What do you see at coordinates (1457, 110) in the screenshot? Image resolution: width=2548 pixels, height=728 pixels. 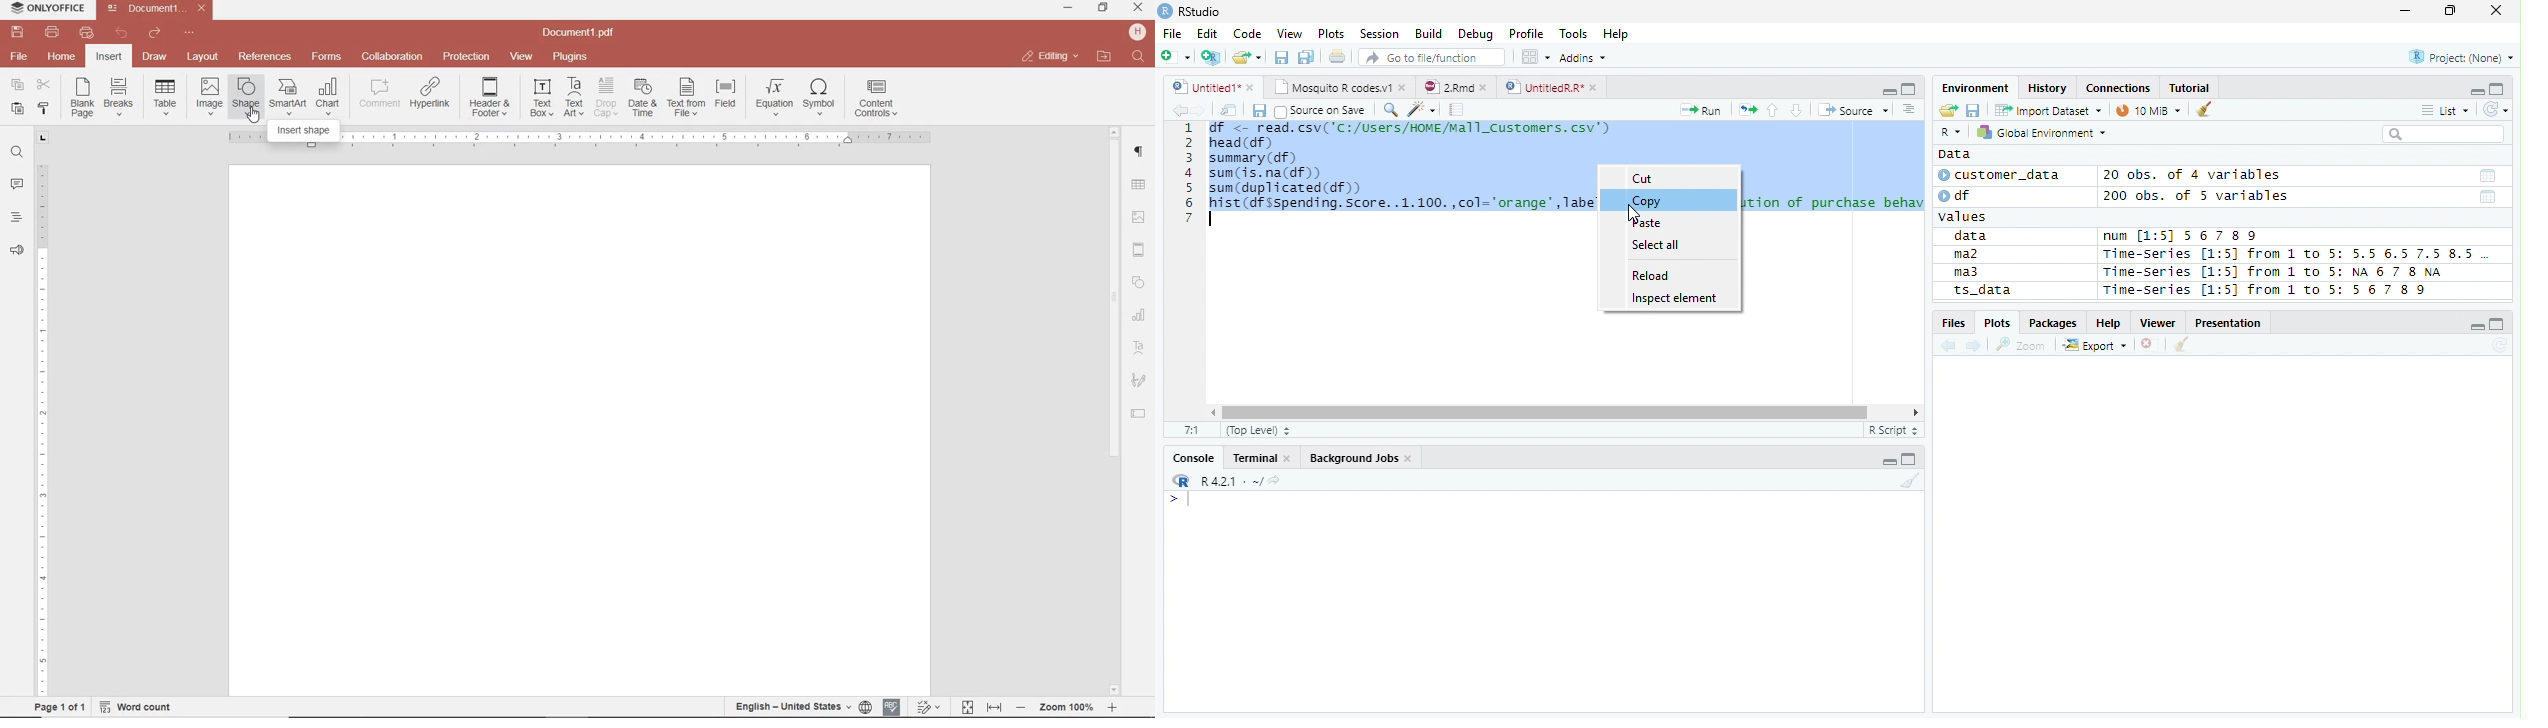 I see `Compile Report` at bounding box center [1457, 110].